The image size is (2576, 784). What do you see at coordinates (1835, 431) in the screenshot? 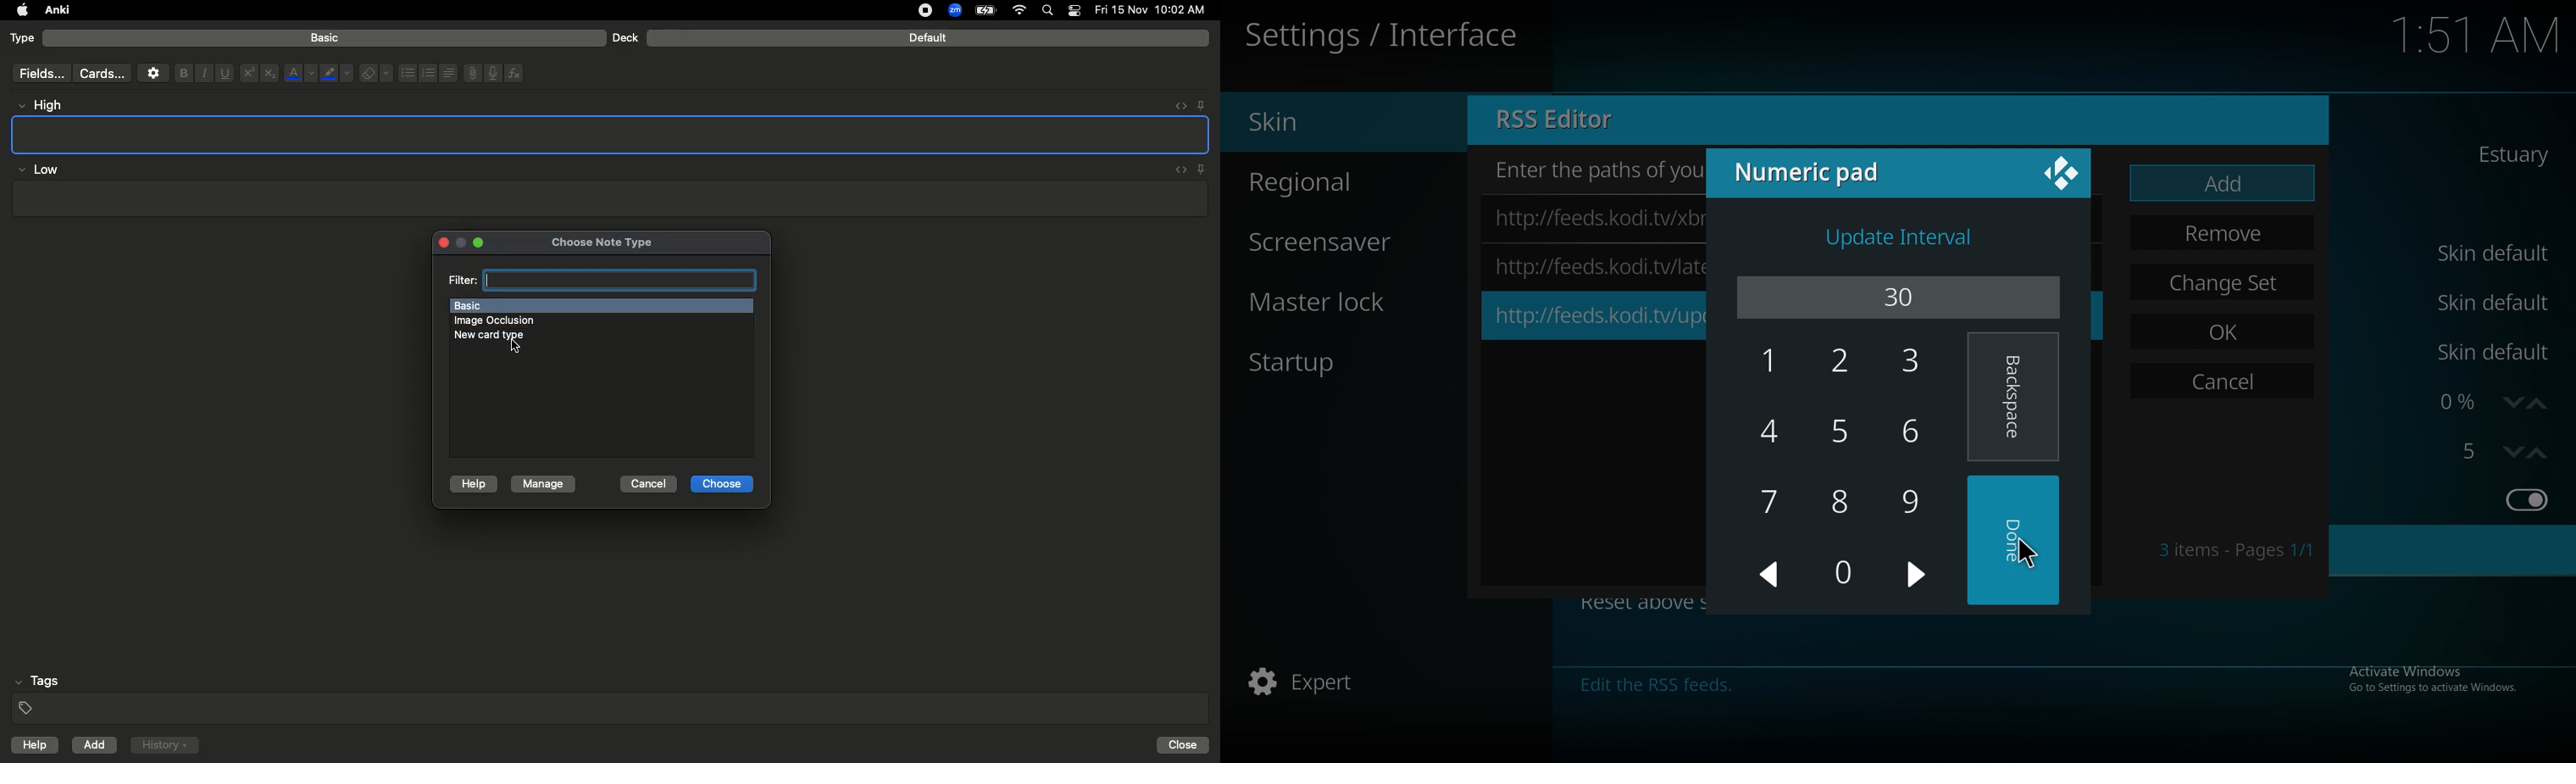
I see `5` at bounding box center [1835, 431].